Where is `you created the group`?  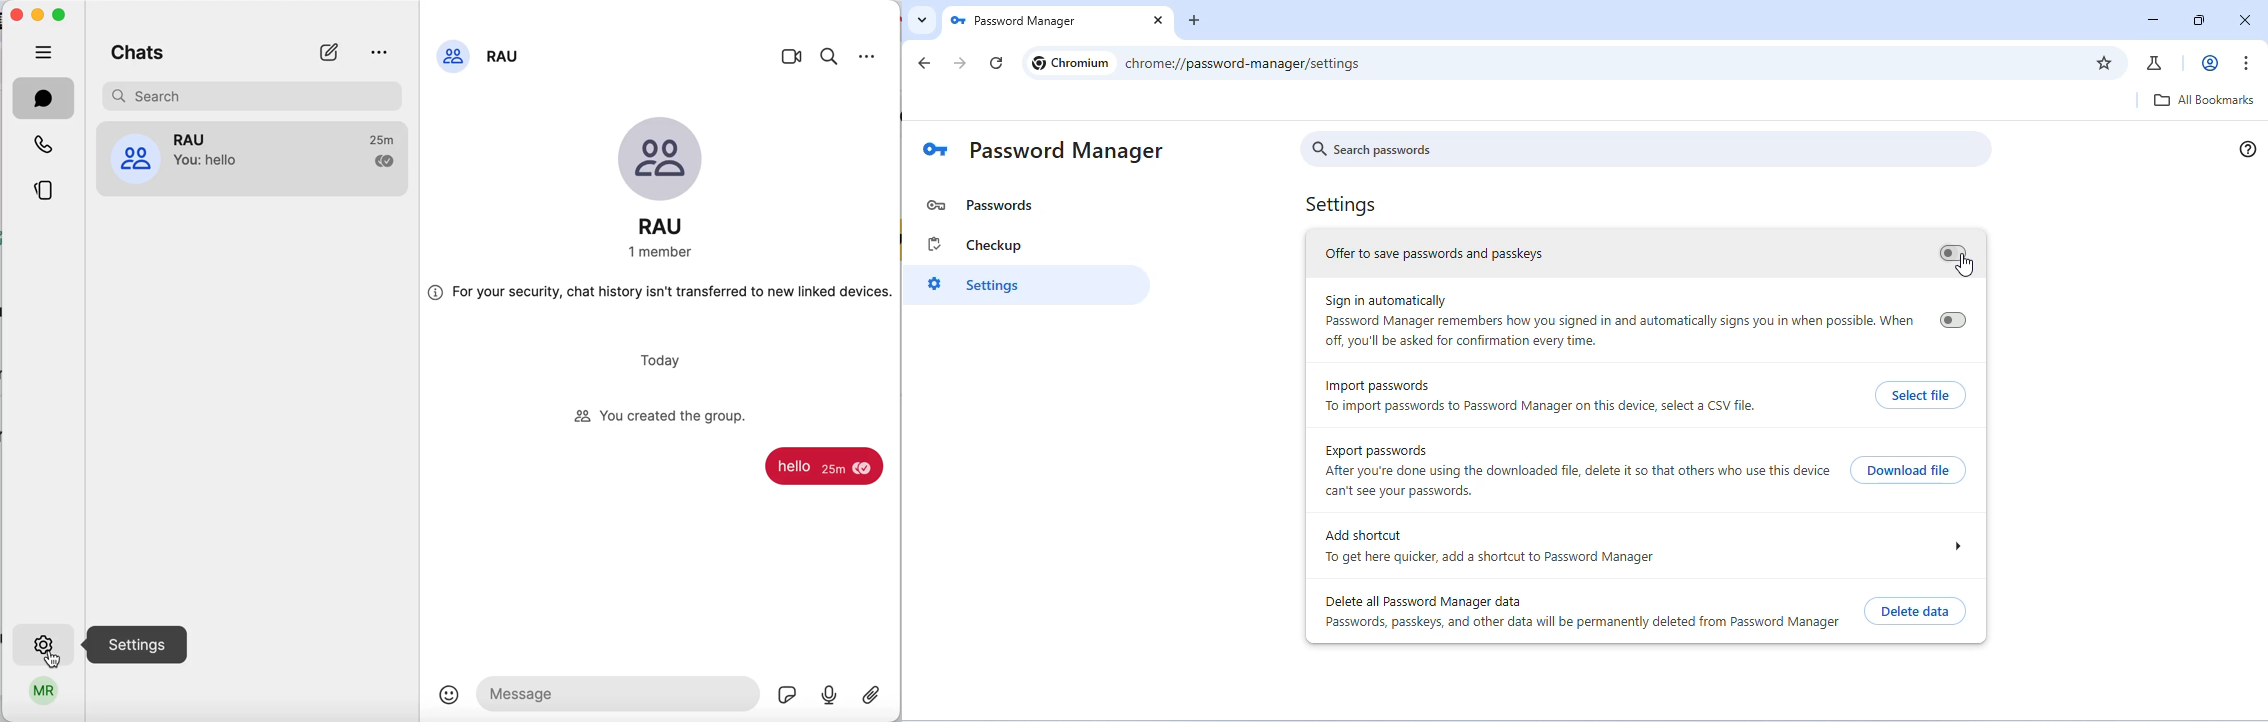
you created the group is located at coordinates (673, 417).